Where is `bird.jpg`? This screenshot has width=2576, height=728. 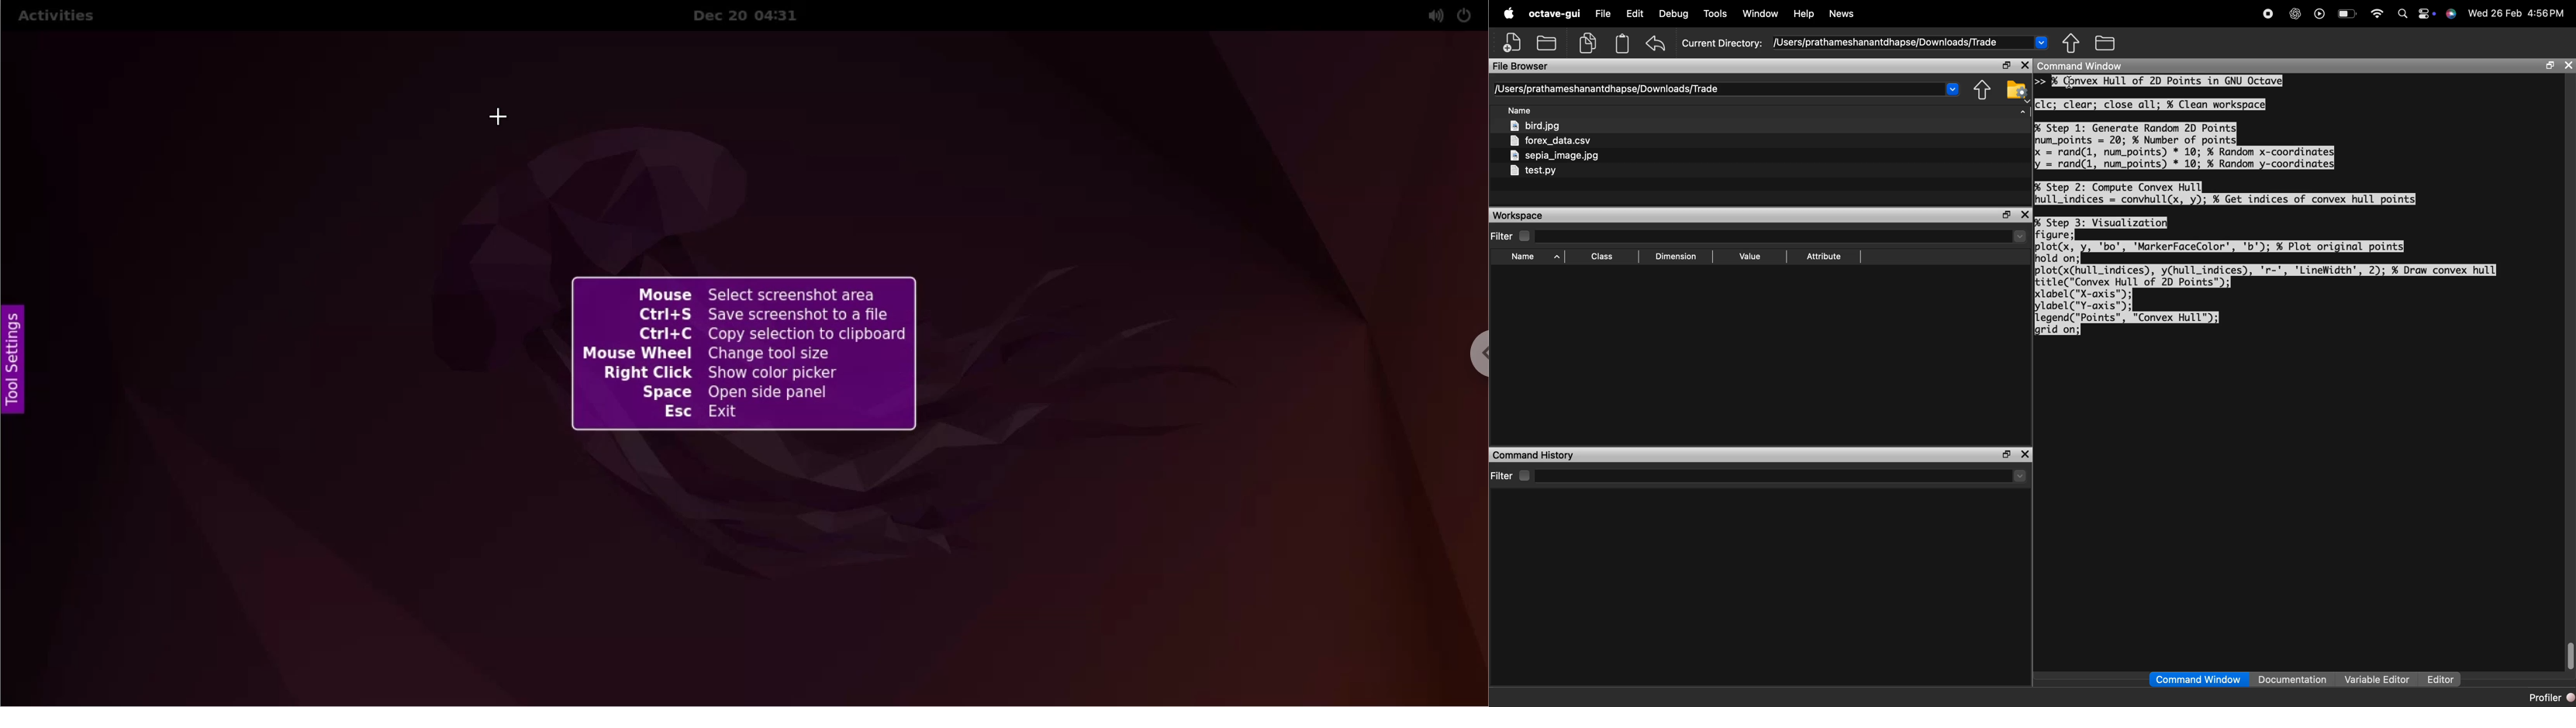 bird.jpg is located at coordinates (1535, 125).